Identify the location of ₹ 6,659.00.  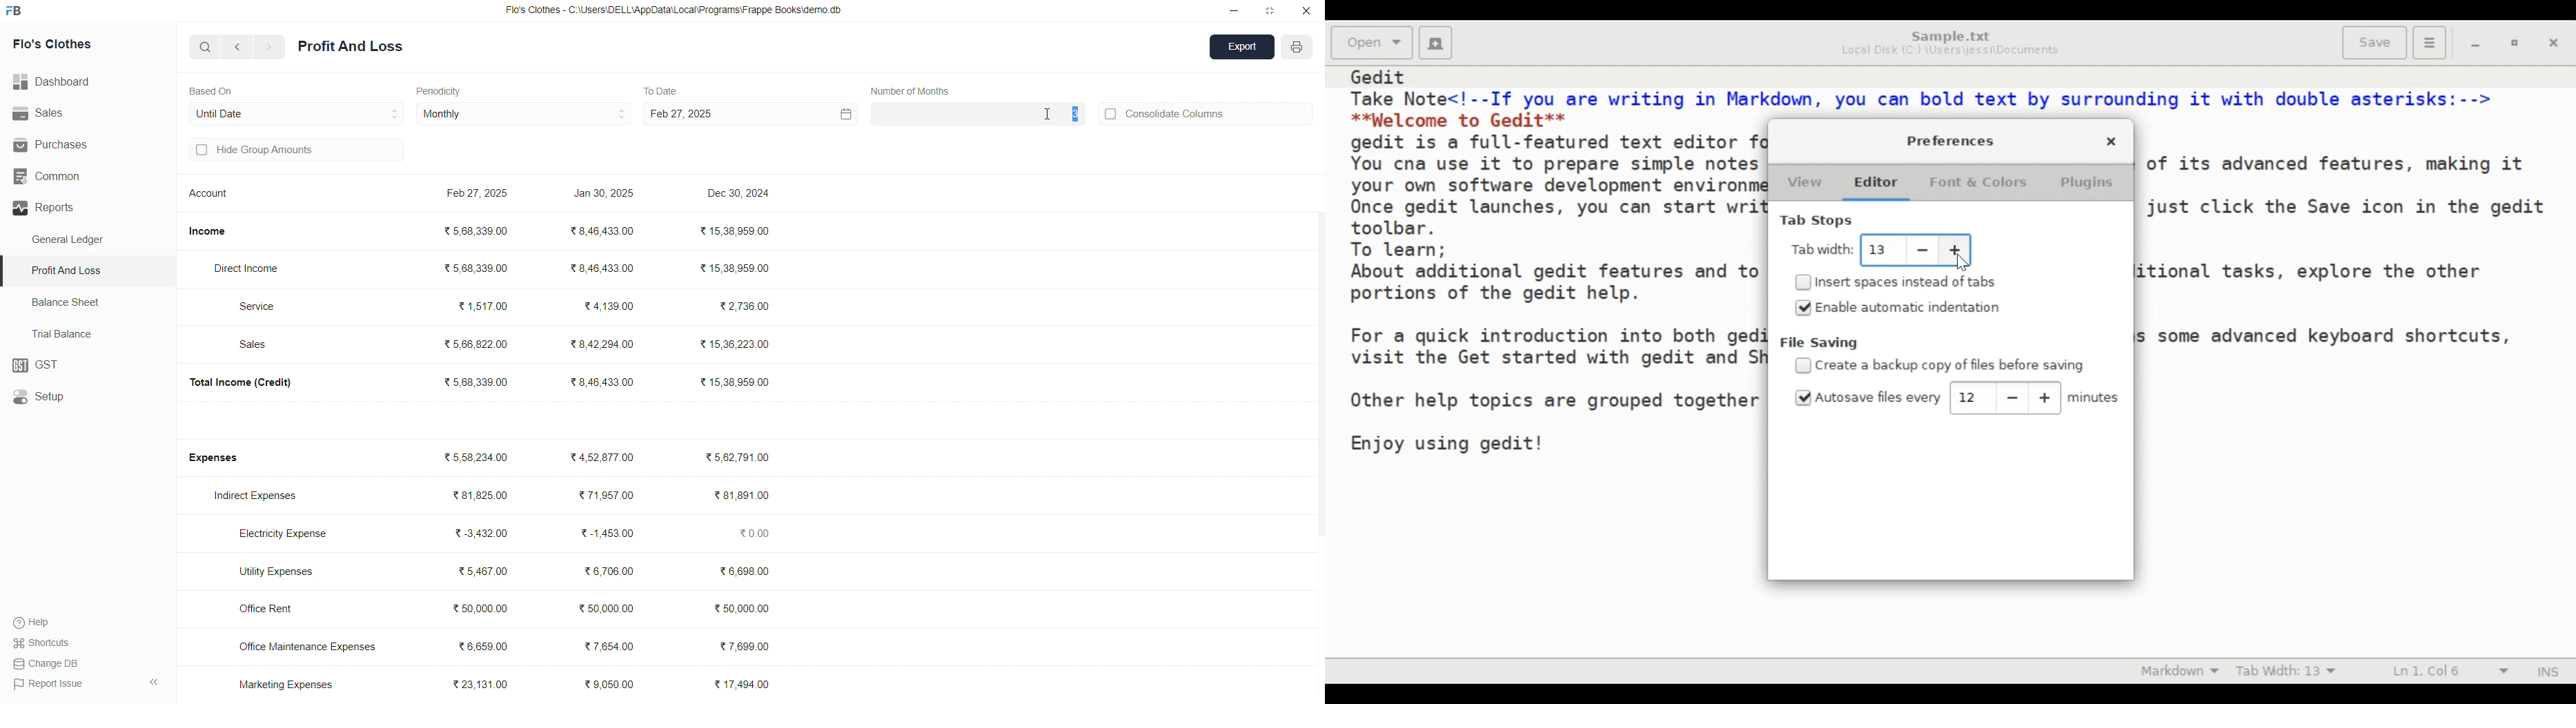
(489, 645).